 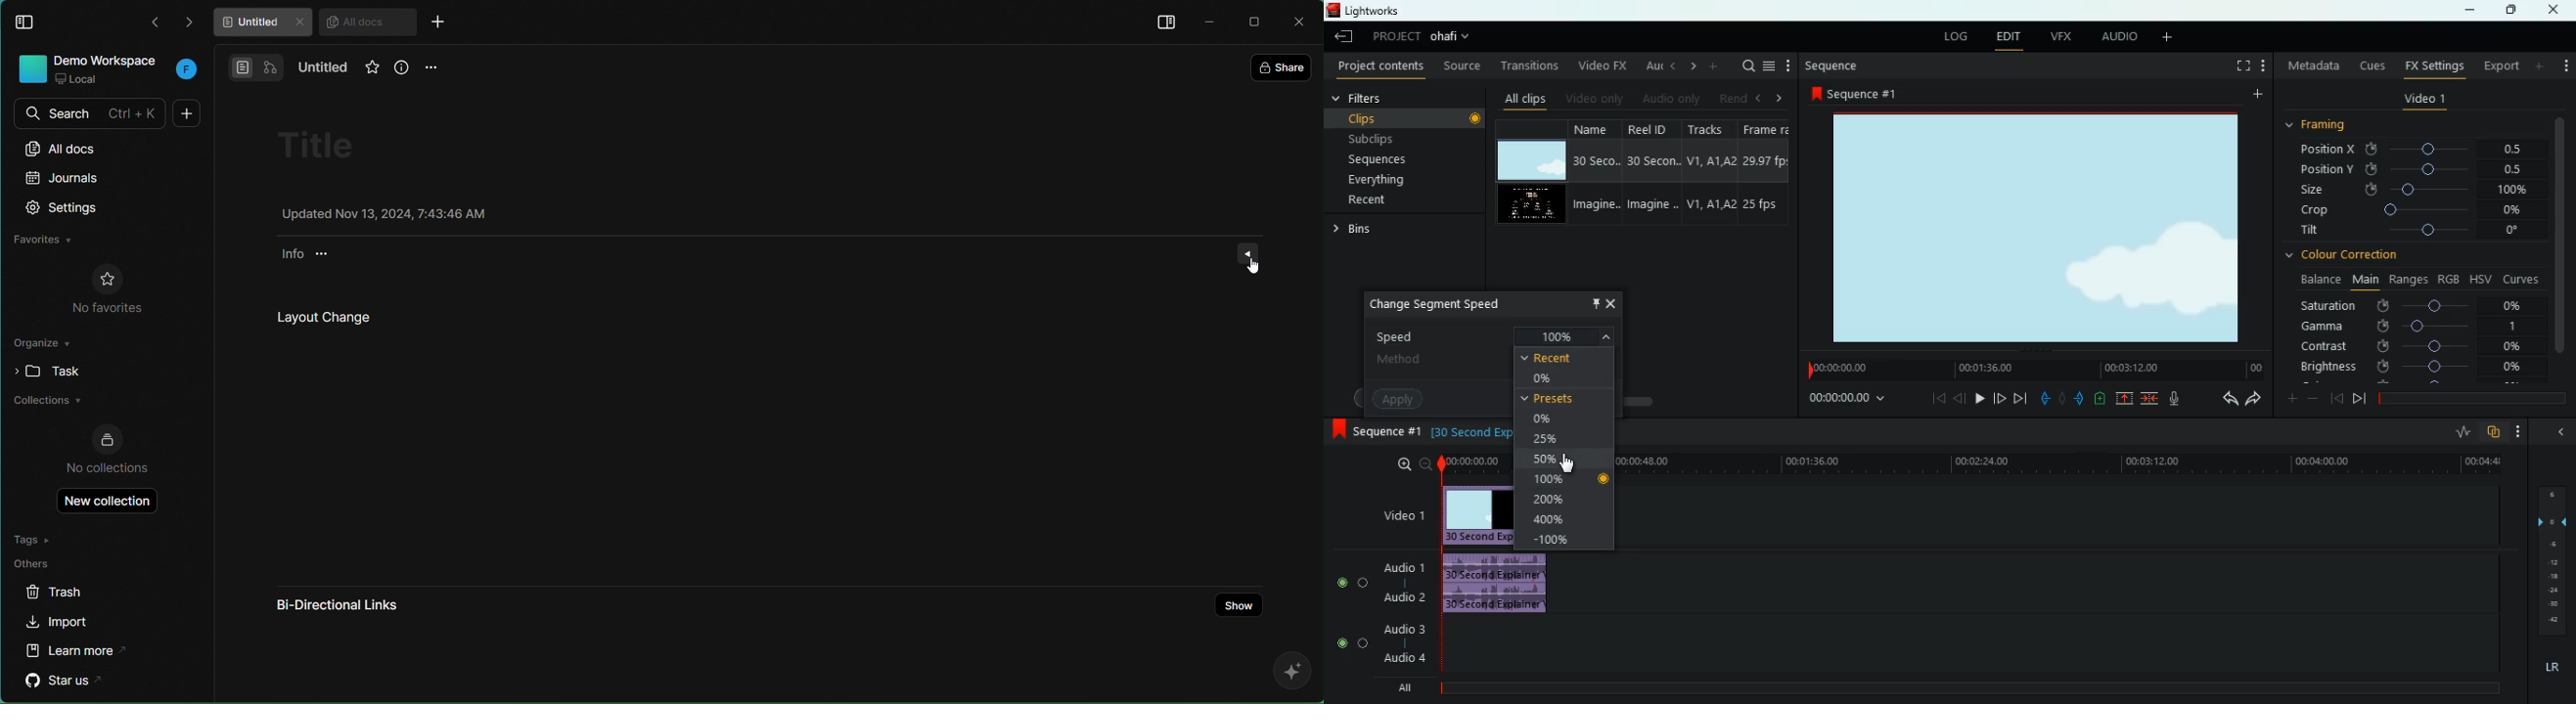 What do you see at coordinates (1439, 360) in the screenshot?
I see `method` at bounding box center [1439, 360].